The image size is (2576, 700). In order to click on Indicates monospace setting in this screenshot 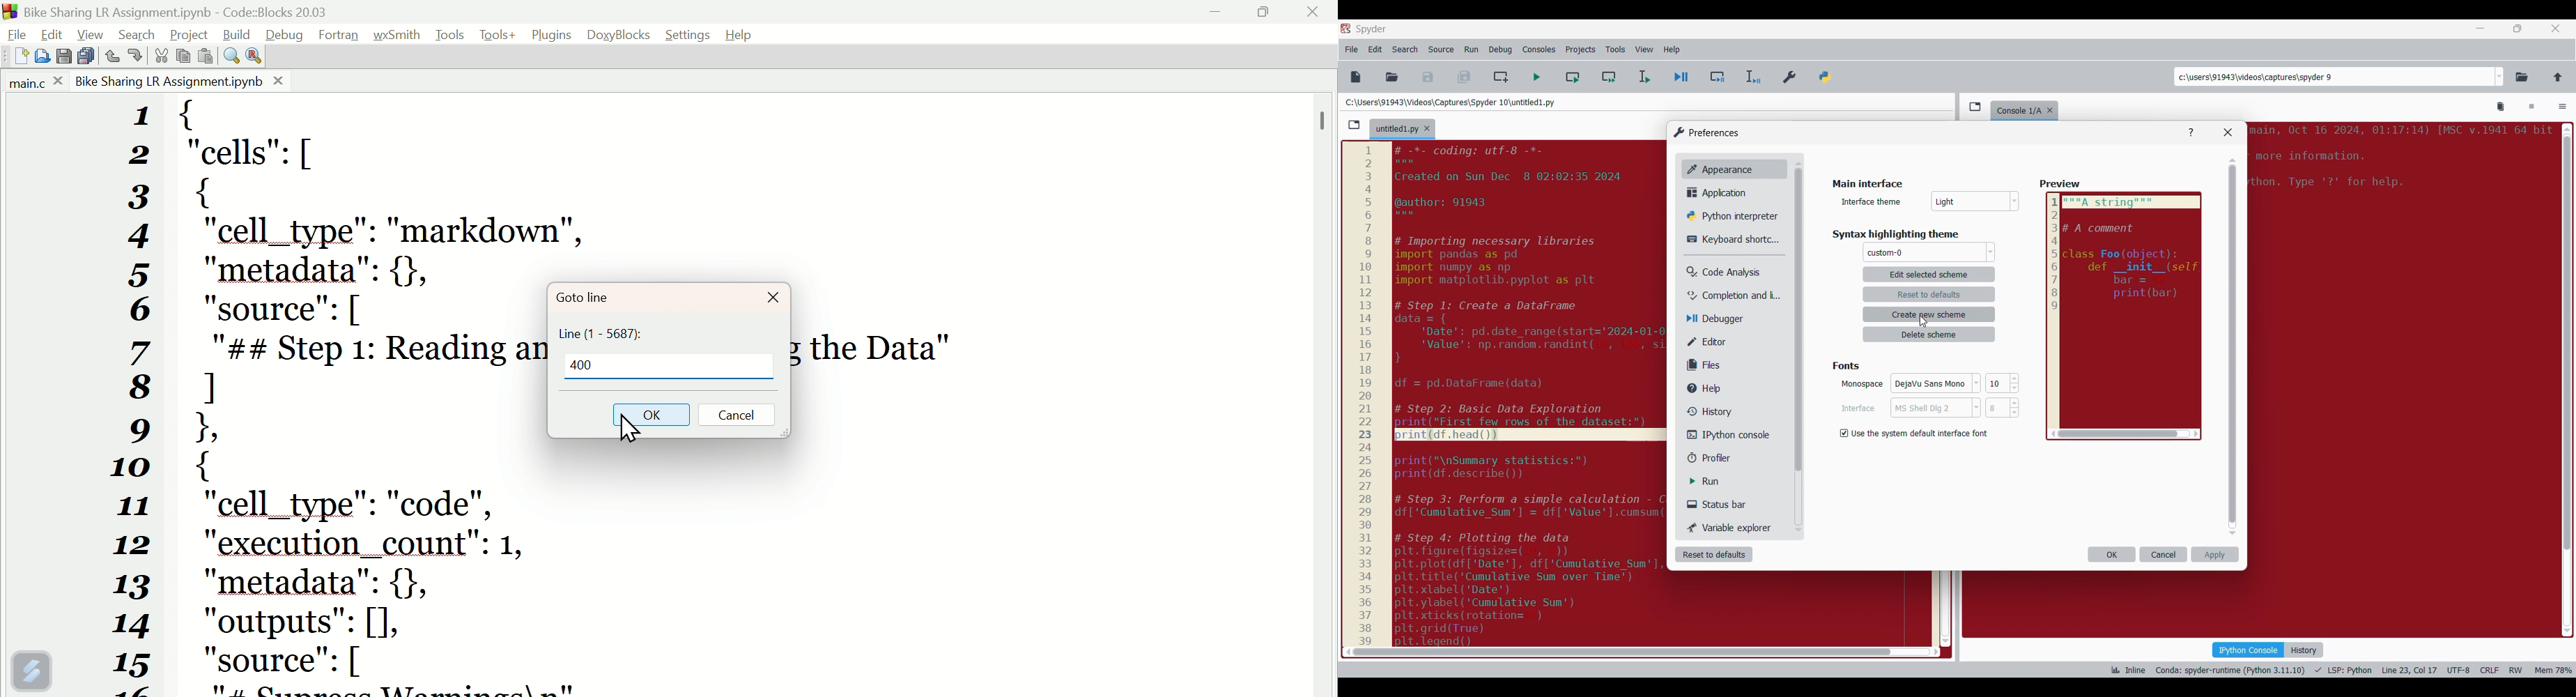, I will do `click(1862, 384)`.